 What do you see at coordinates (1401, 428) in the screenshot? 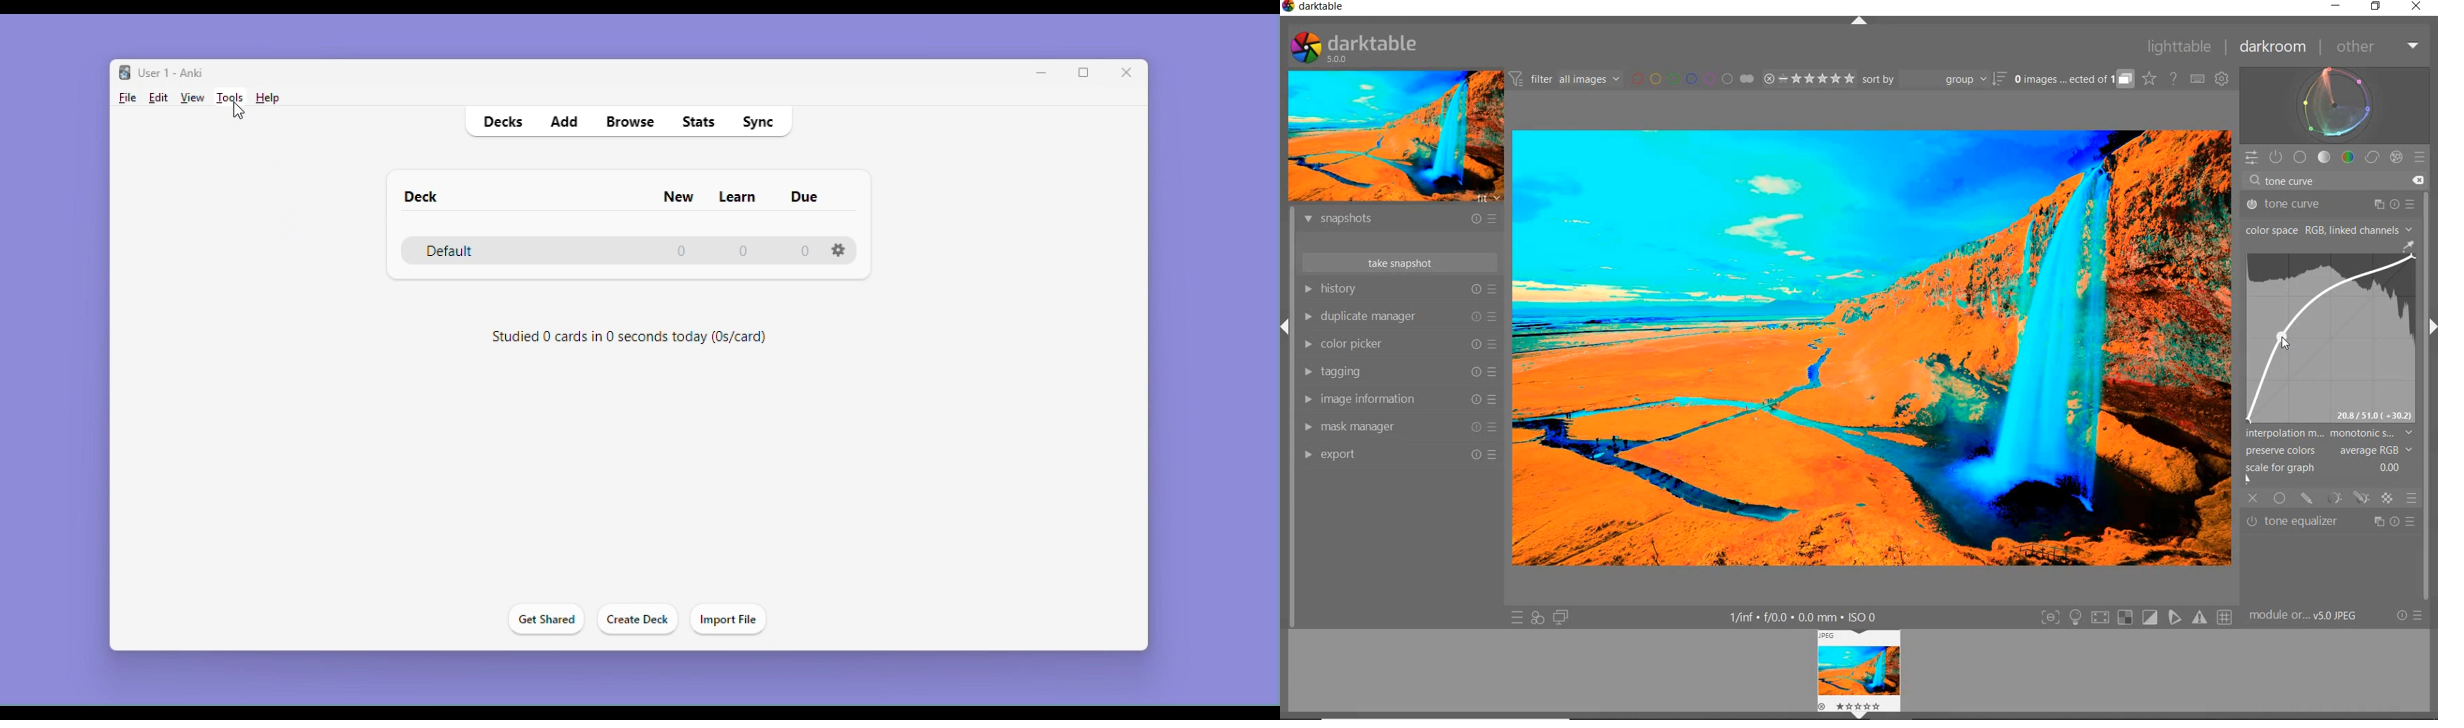
I see `mask manager` at bounding box center [1401, 428].